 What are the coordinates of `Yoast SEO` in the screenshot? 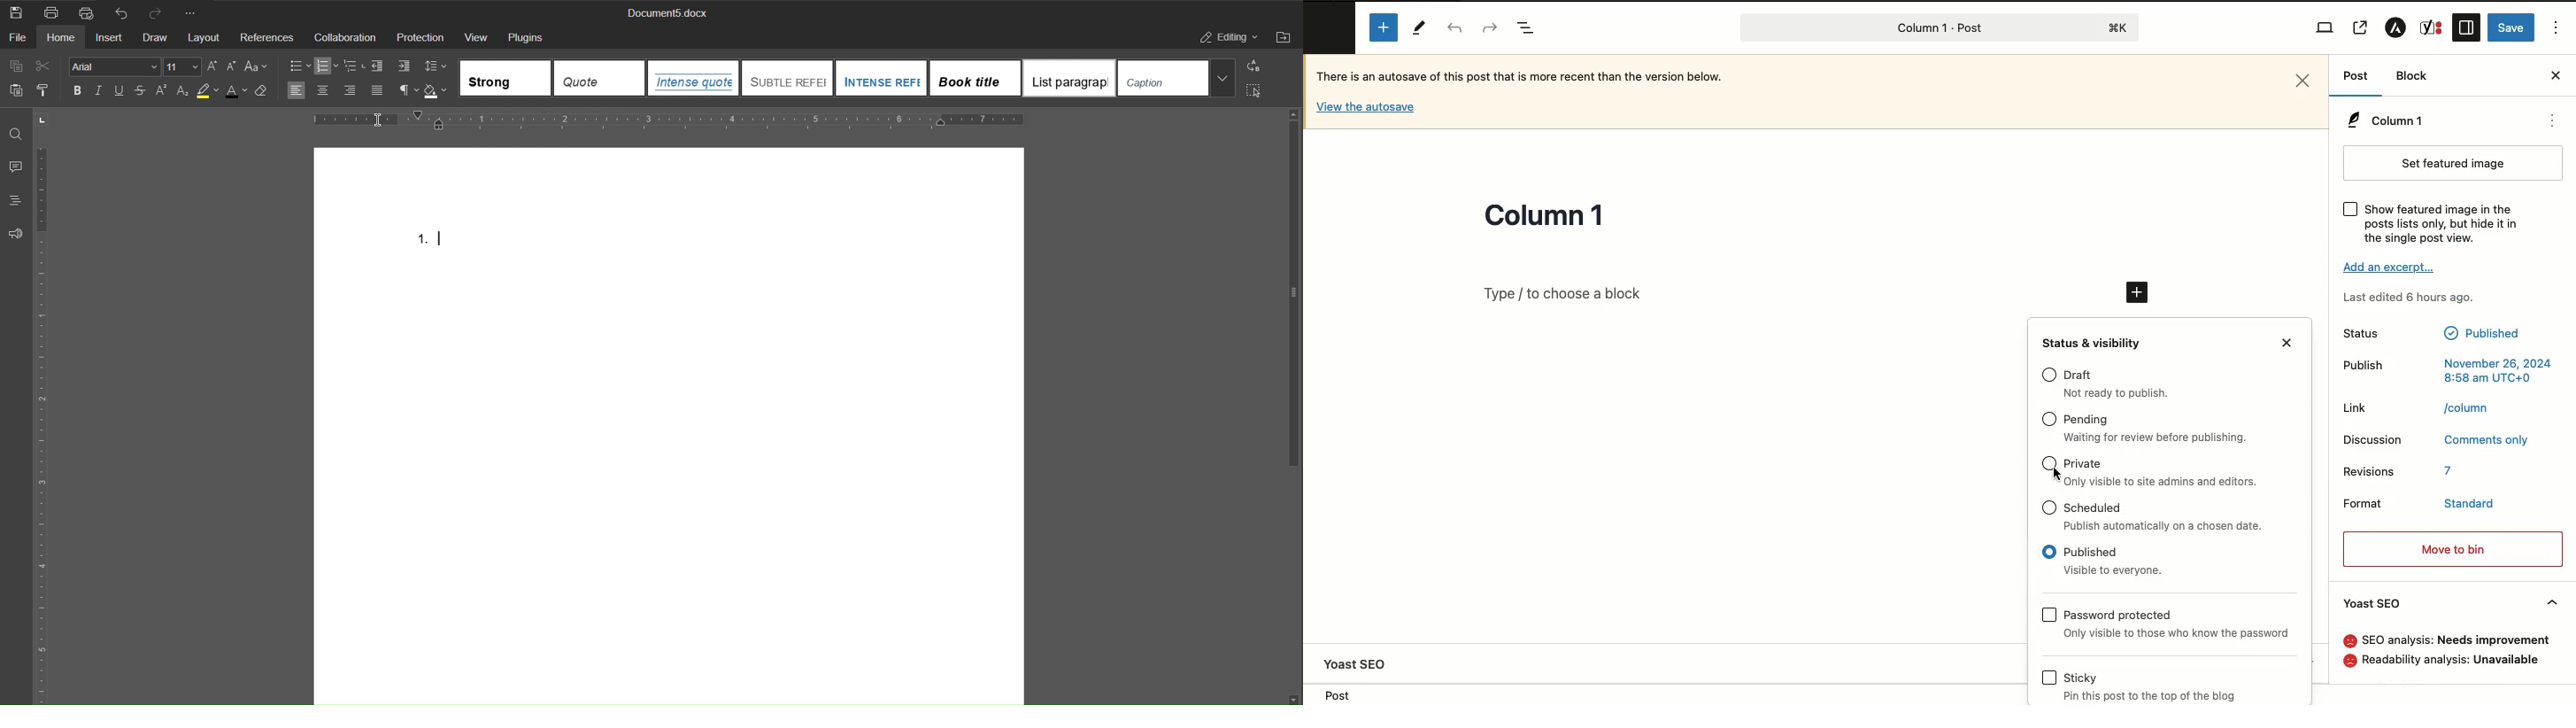 It's located at (2451, 604).